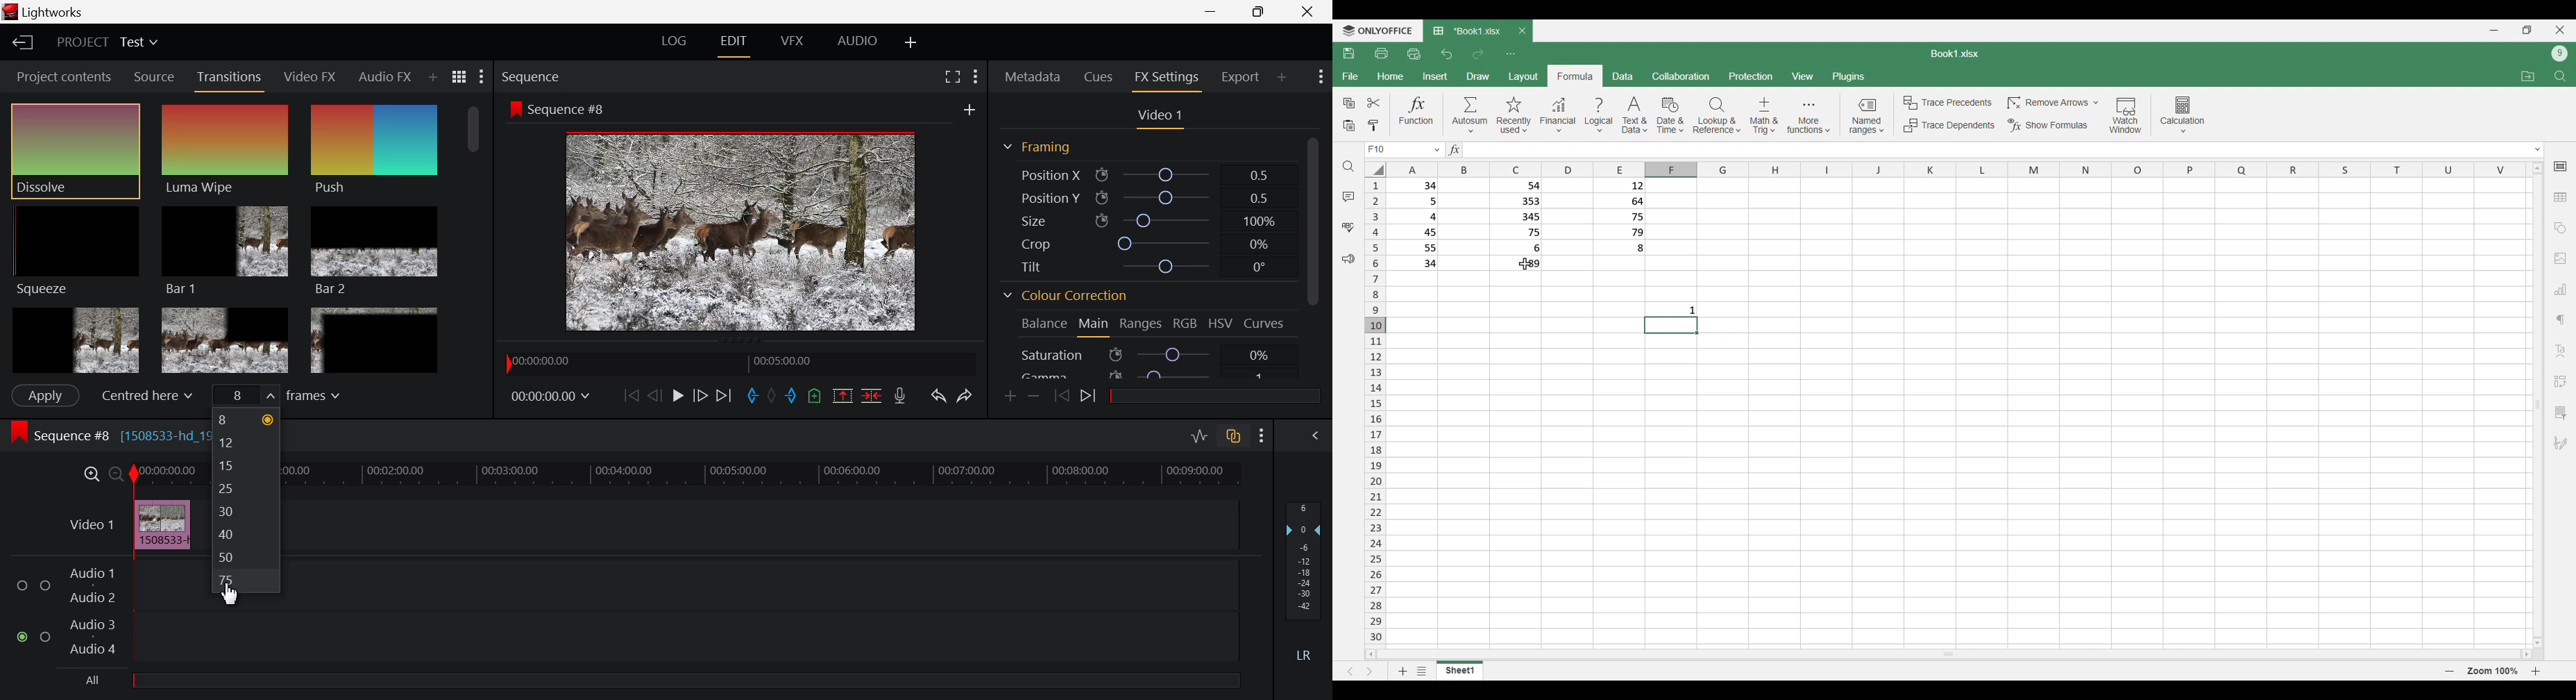  Describe the element at coordinates (1142, 196) in the screenshot. I see `Position Y` at that location.